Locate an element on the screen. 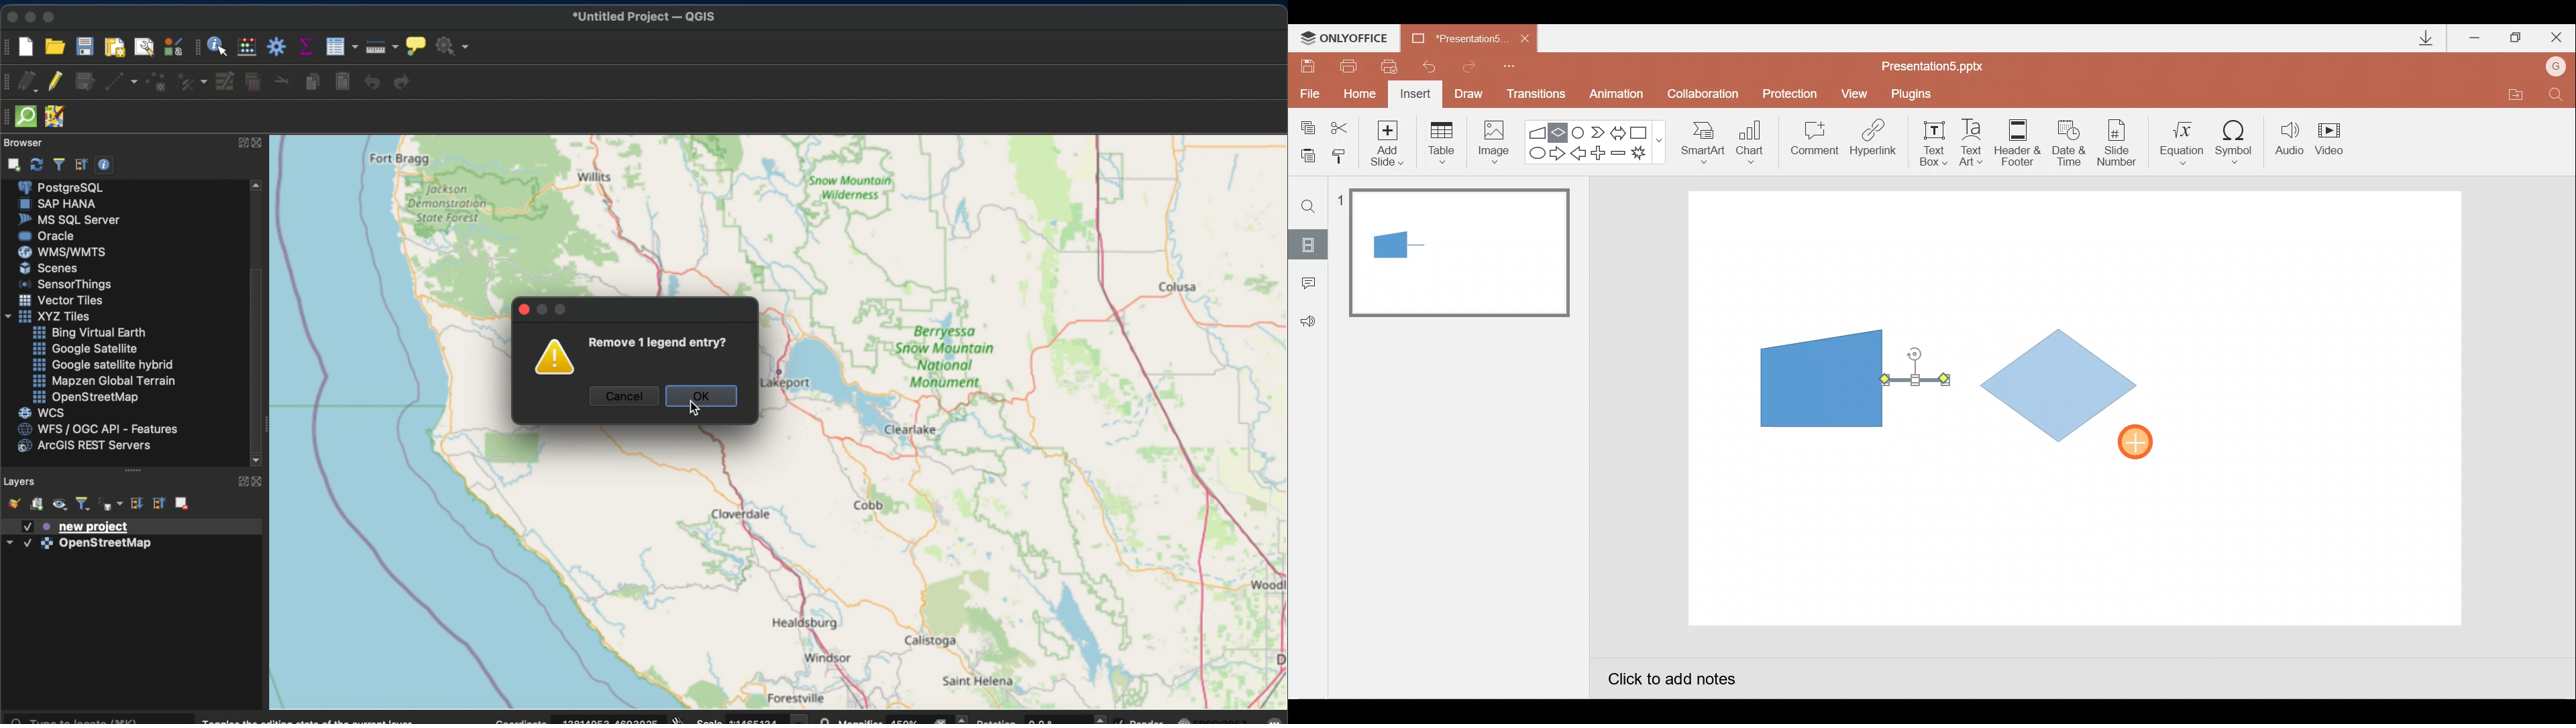 This screenshot has width=2576, height=728. Protection is located at coordinates (1794, 93).